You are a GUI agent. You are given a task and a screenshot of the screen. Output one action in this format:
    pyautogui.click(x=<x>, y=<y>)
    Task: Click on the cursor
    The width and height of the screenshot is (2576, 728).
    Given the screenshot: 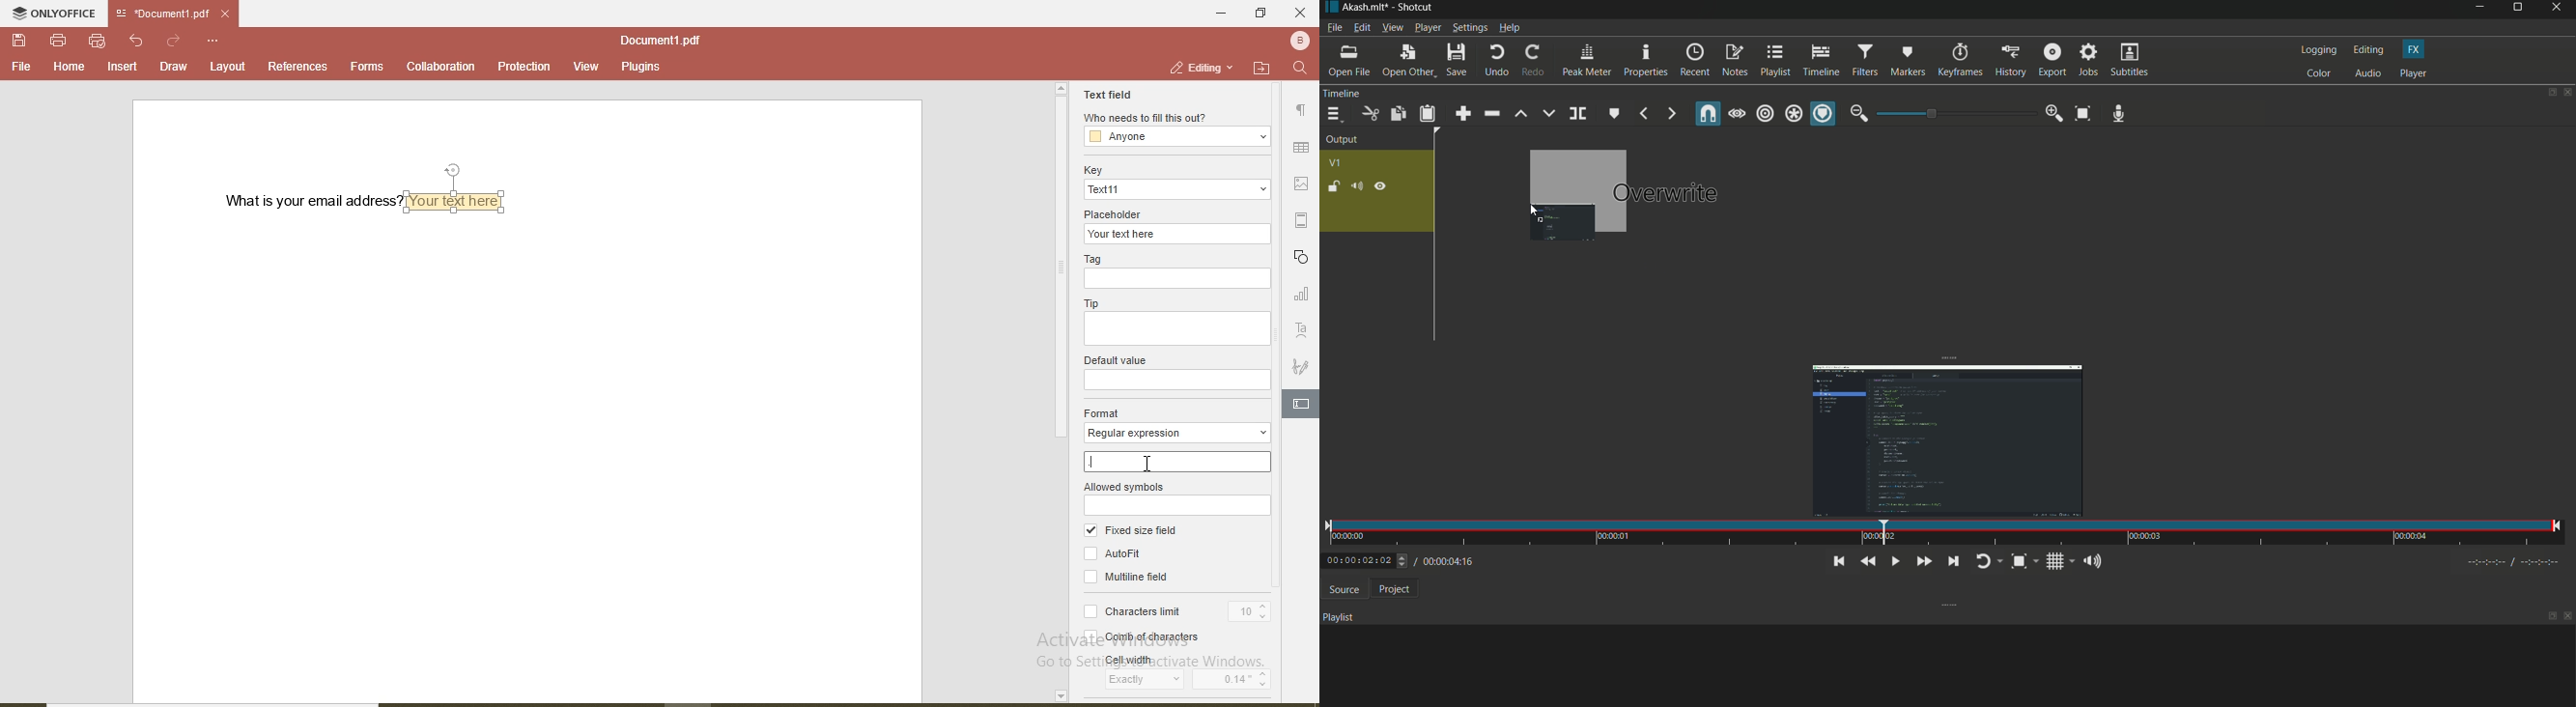 What is the action you would take?
    pyautogui.click(x=1146, y=463)
    